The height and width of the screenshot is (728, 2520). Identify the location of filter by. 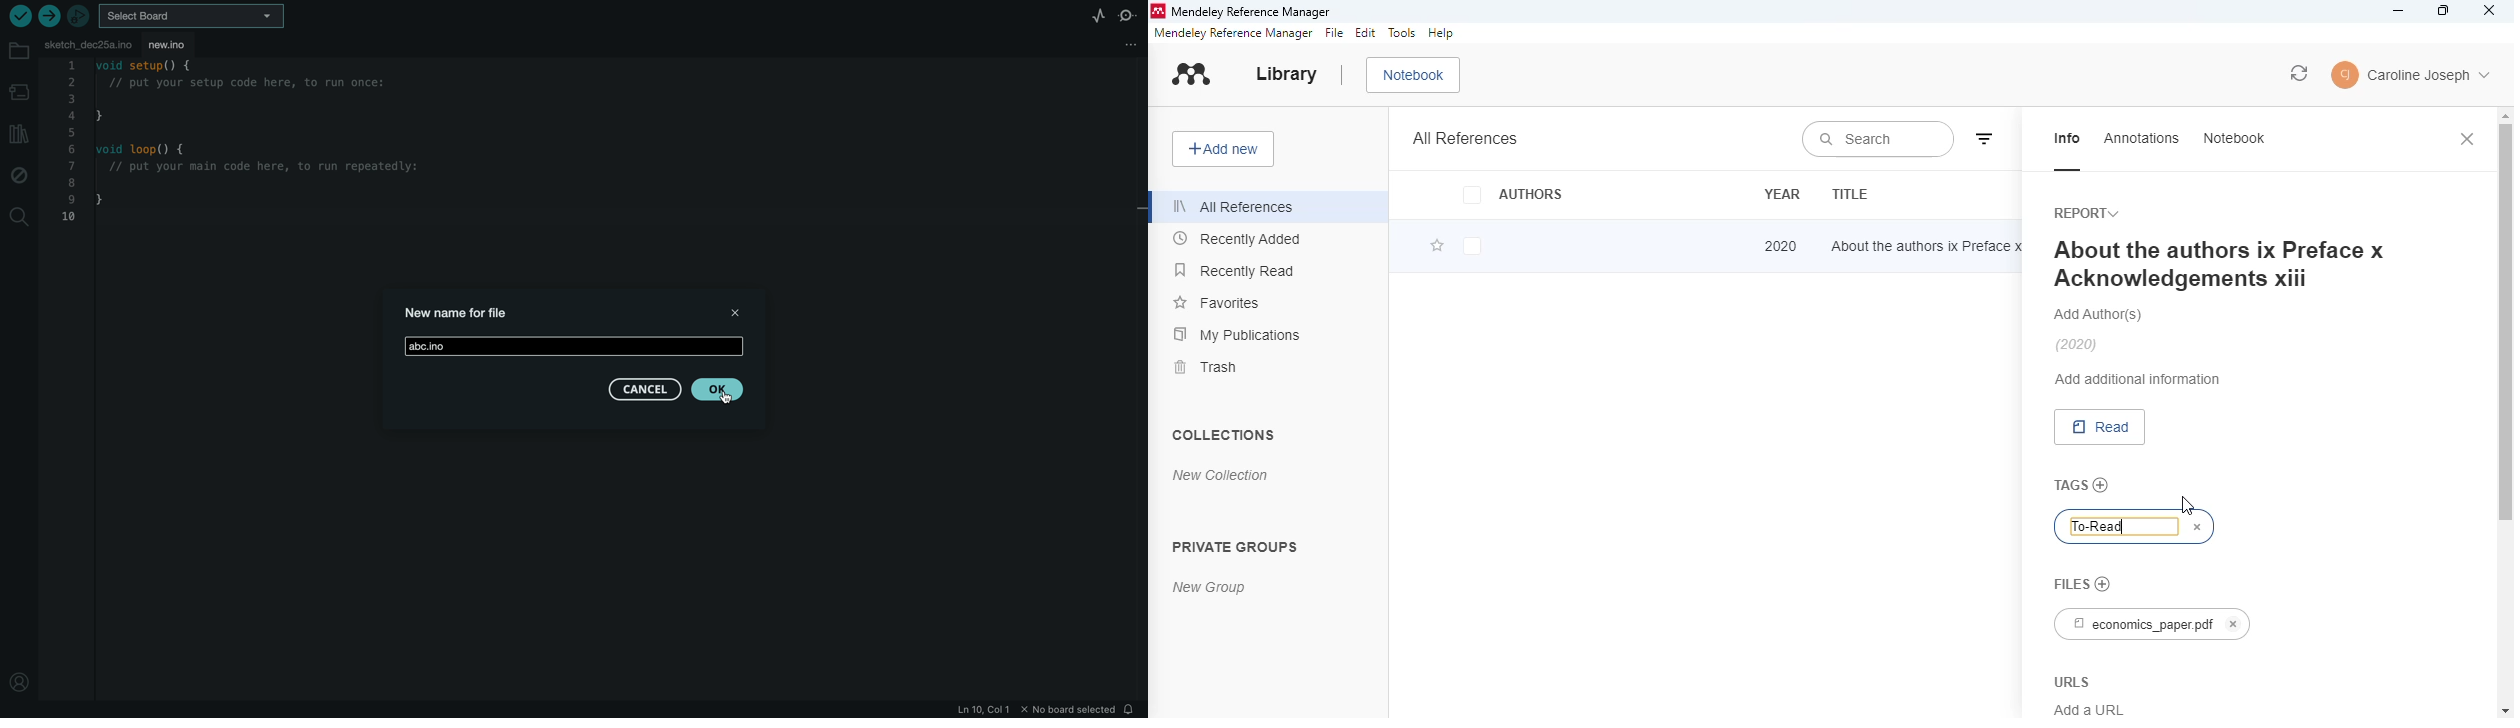
(1987, 136).